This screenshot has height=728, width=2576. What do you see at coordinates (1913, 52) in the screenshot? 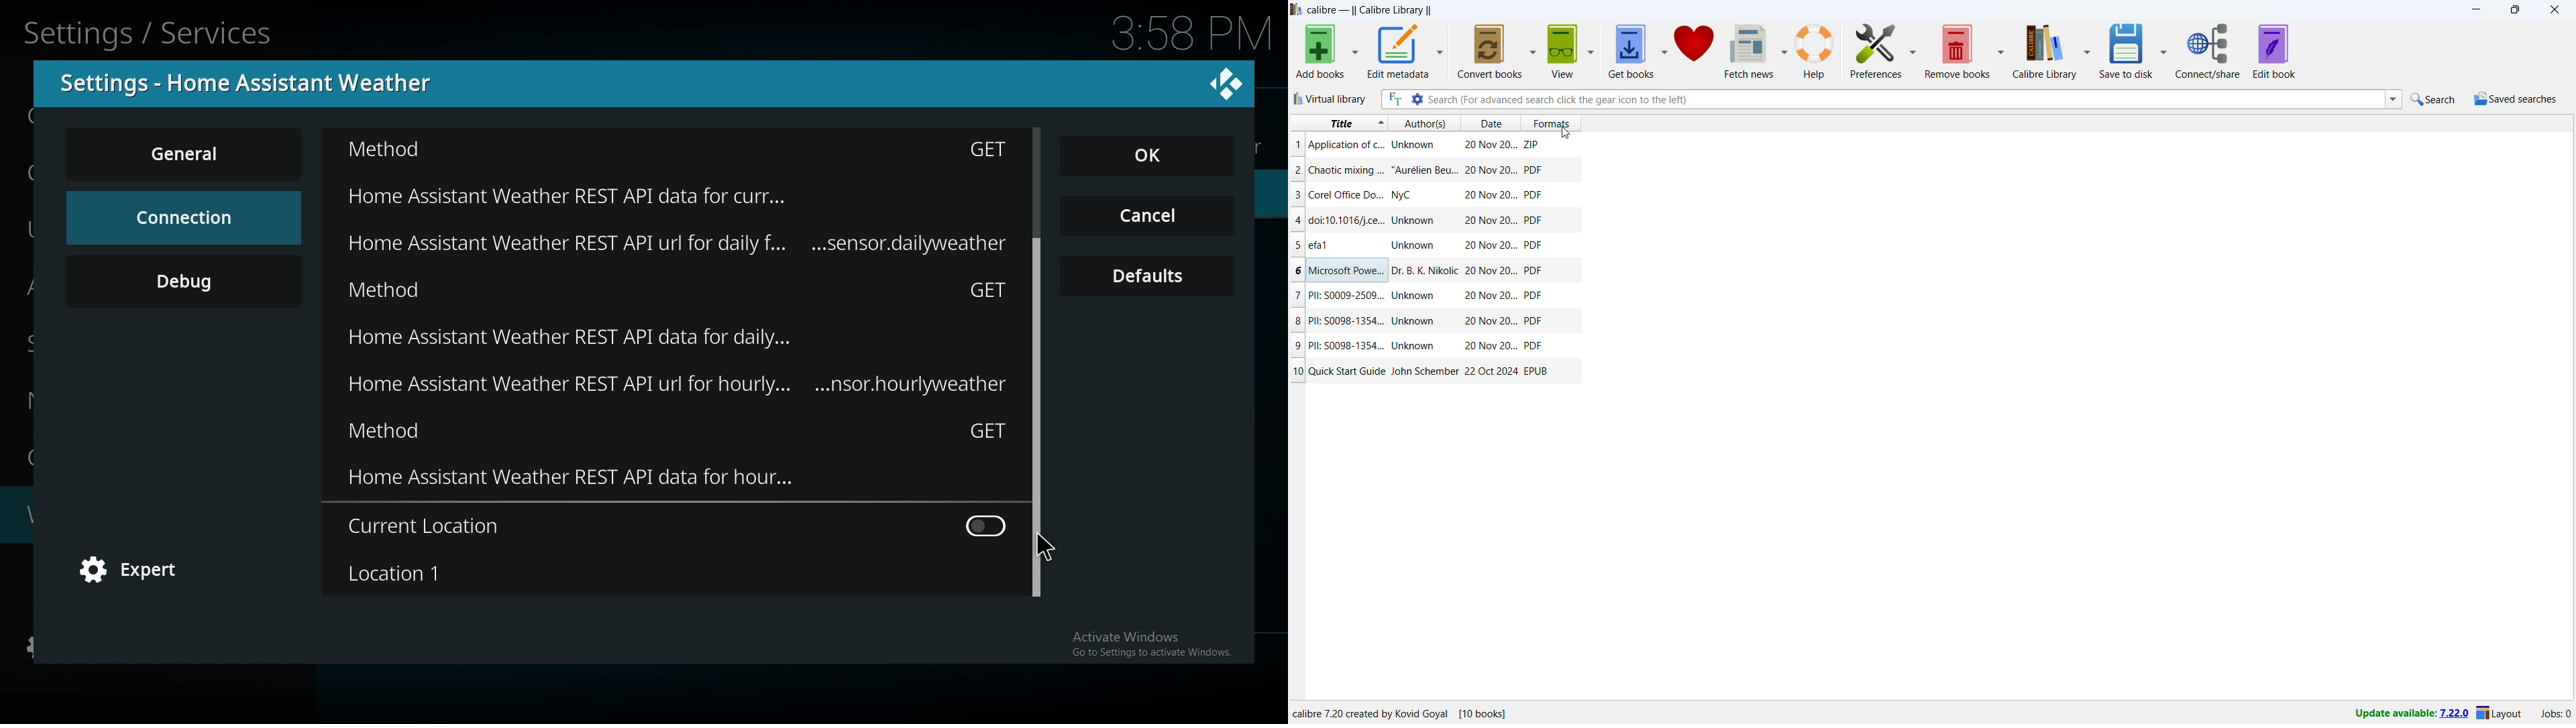
I see `preferences options` at bounding box center [1913, 52].